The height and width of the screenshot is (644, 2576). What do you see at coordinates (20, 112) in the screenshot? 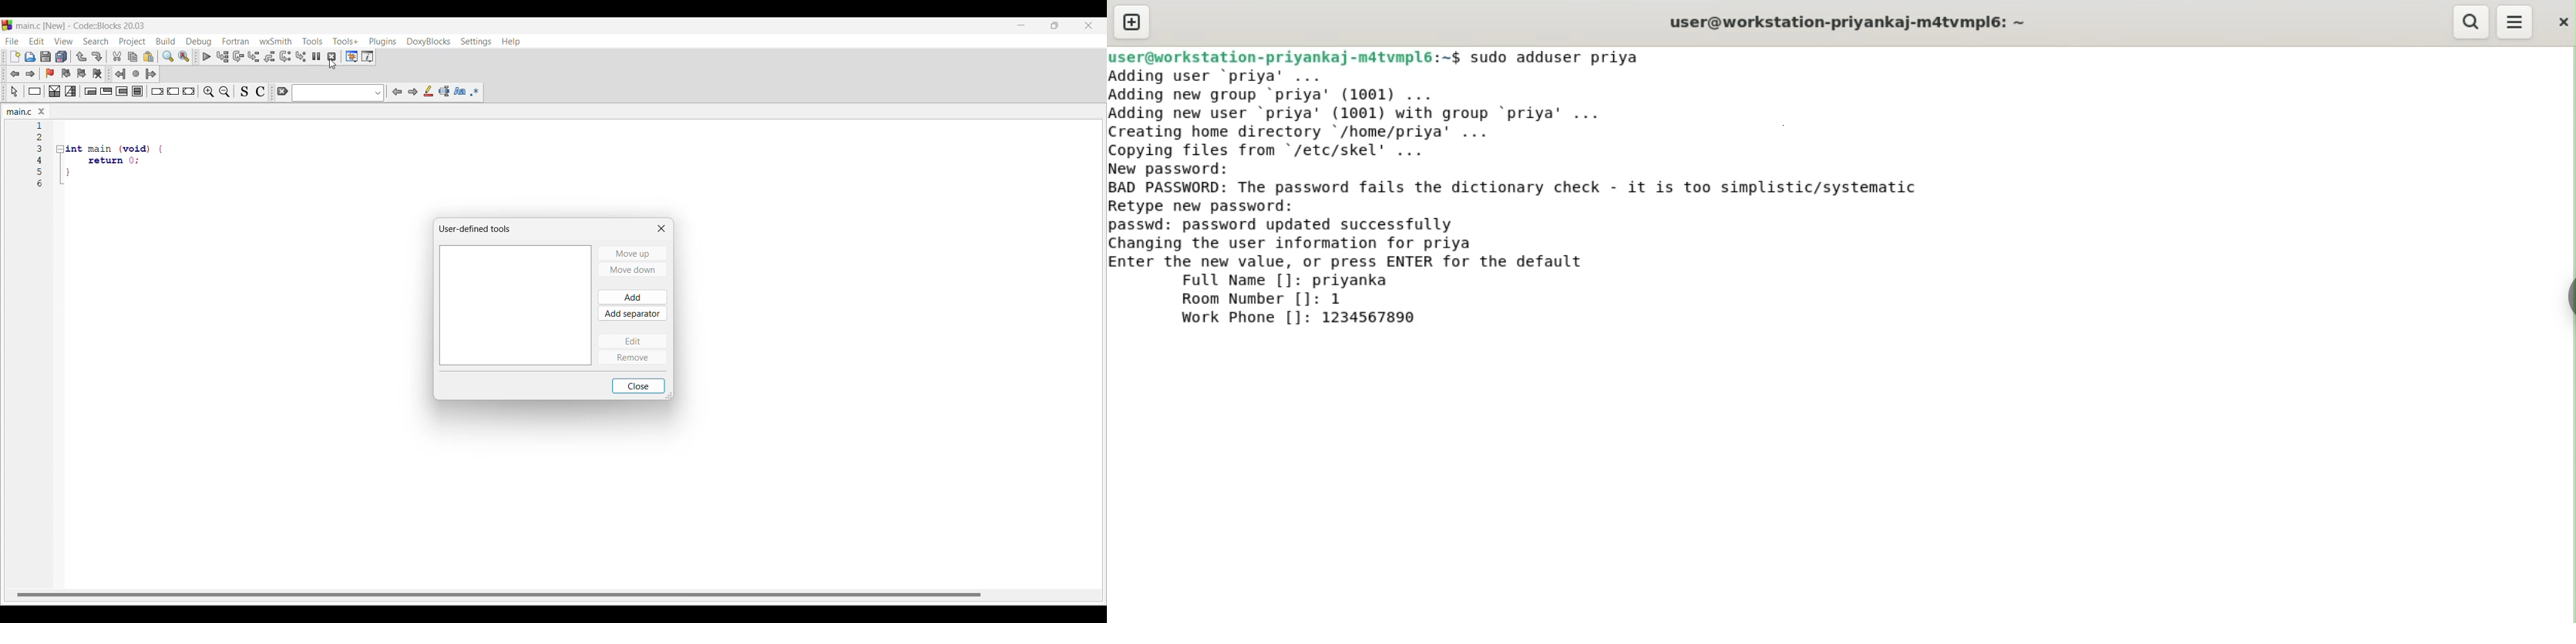
I see `Current tab` at bounding box center [20, 112].